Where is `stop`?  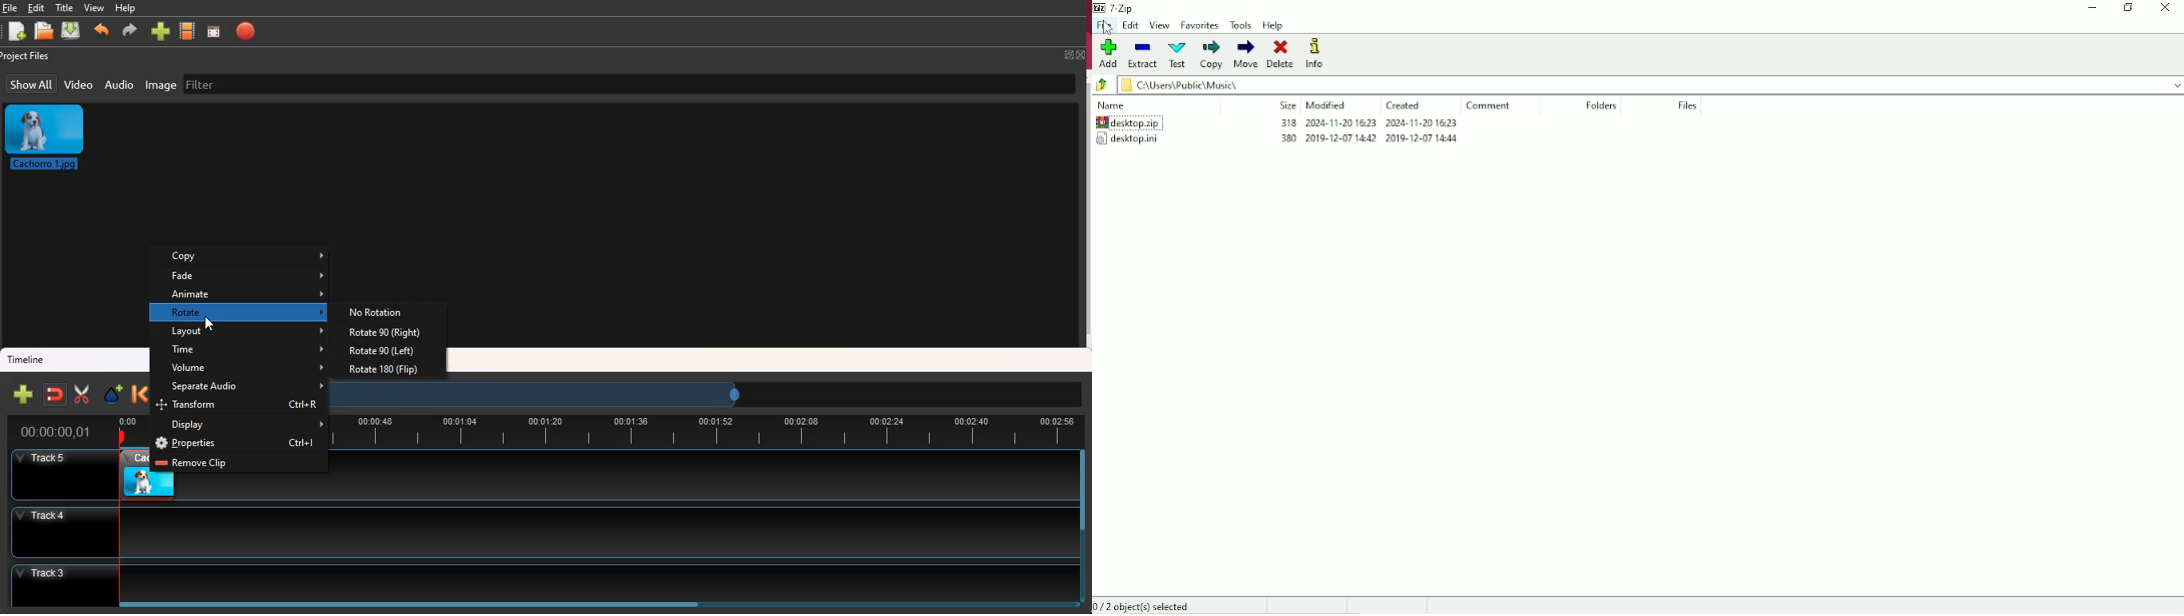
stop is located at coordinates (249, 34).